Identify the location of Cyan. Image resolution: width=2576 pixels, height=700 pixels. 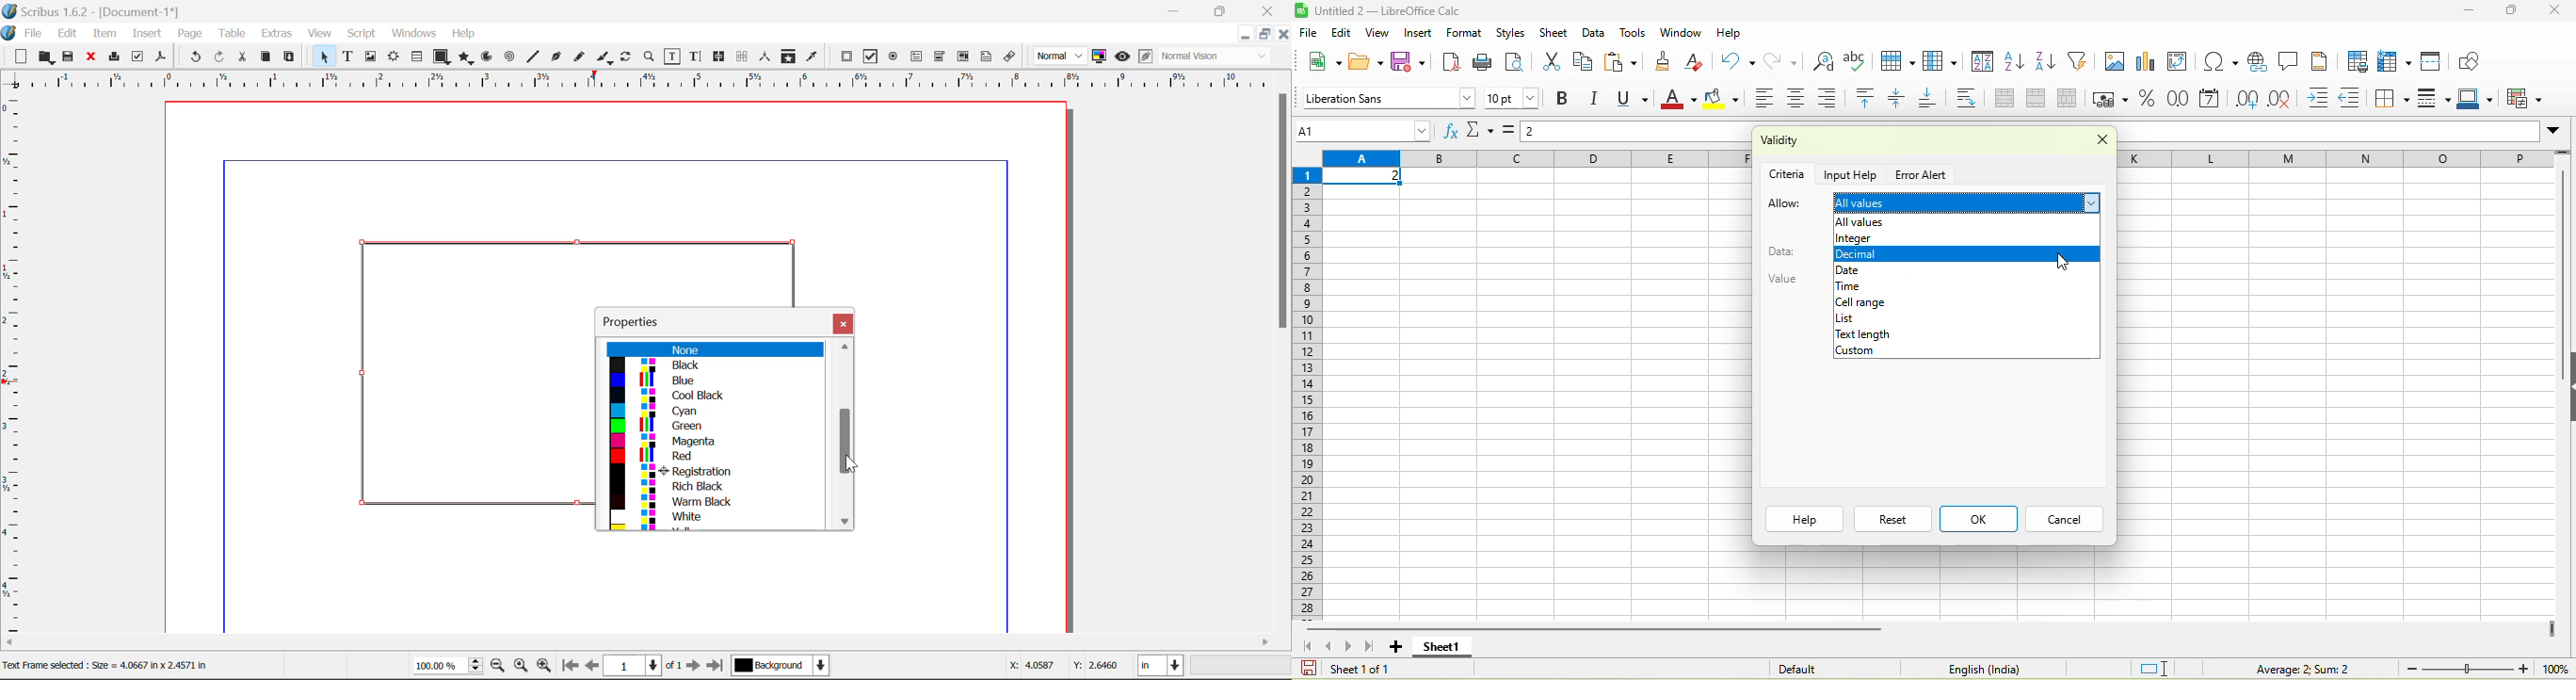
(714, 410).